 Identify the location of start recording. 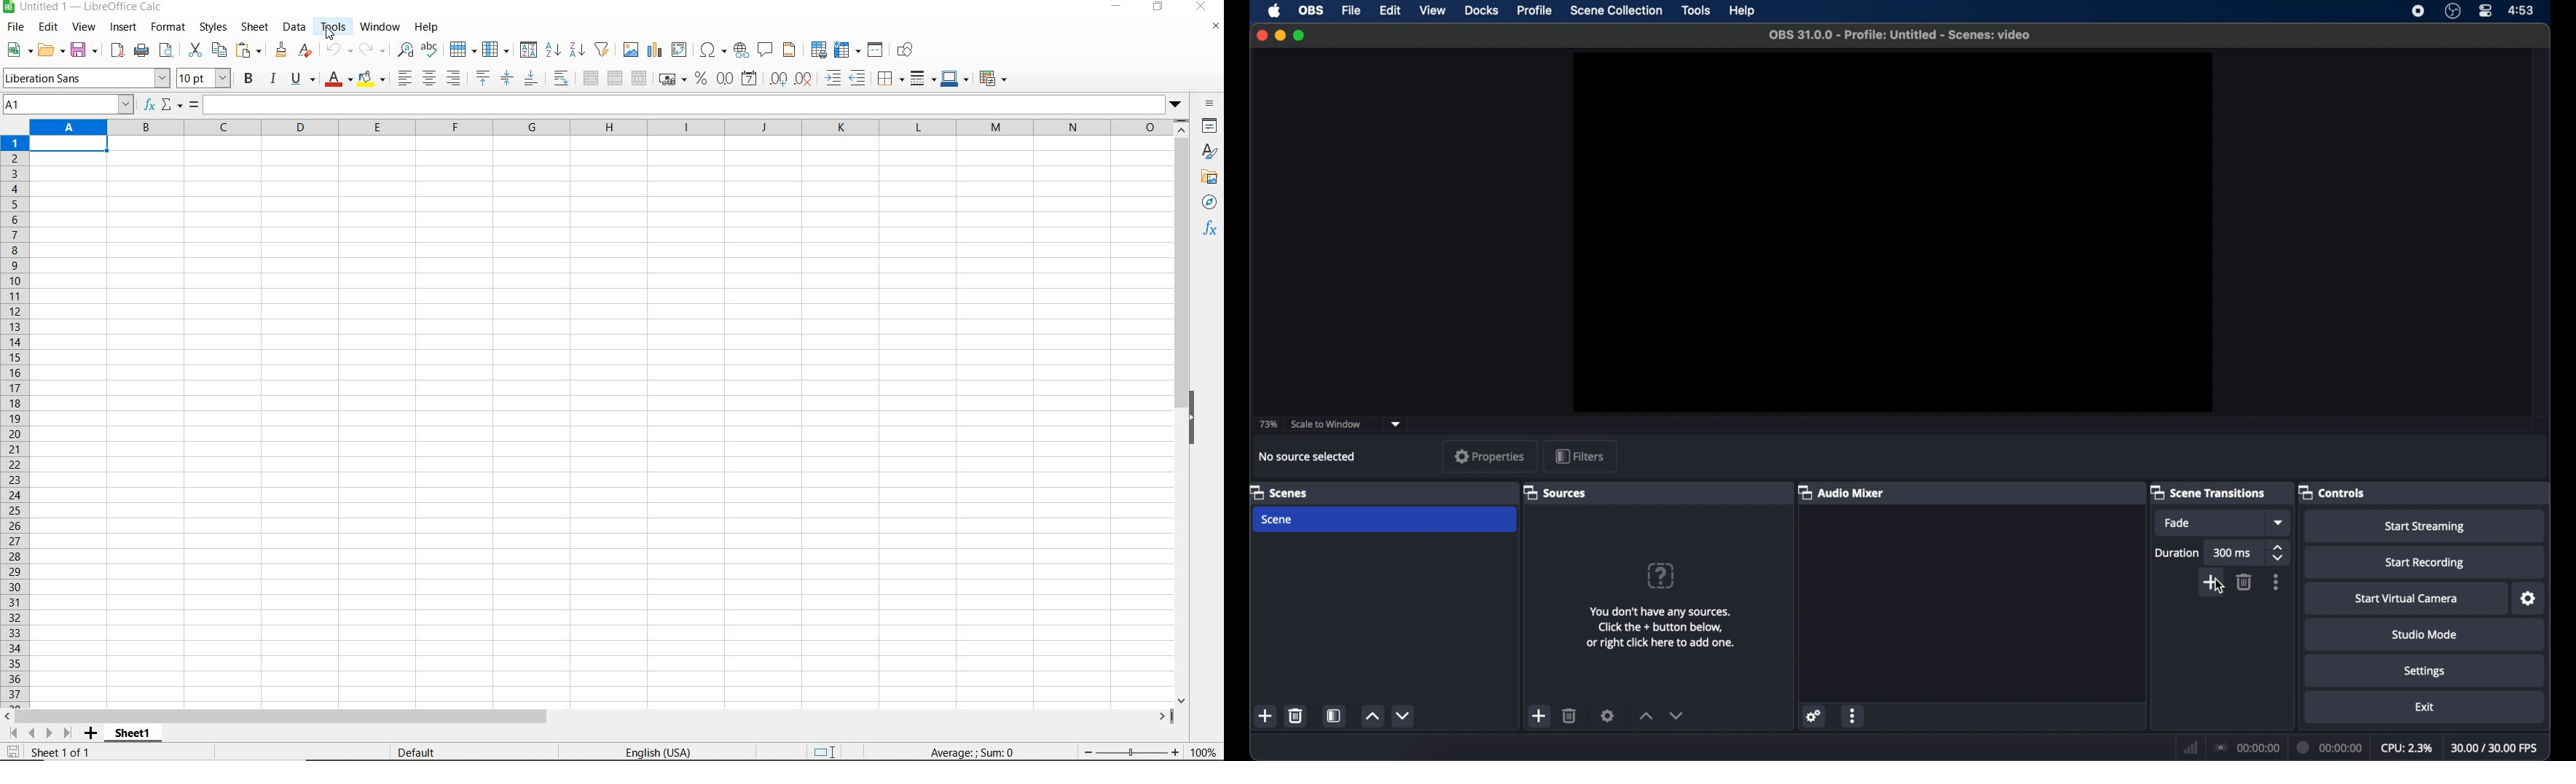
(2427, 563).